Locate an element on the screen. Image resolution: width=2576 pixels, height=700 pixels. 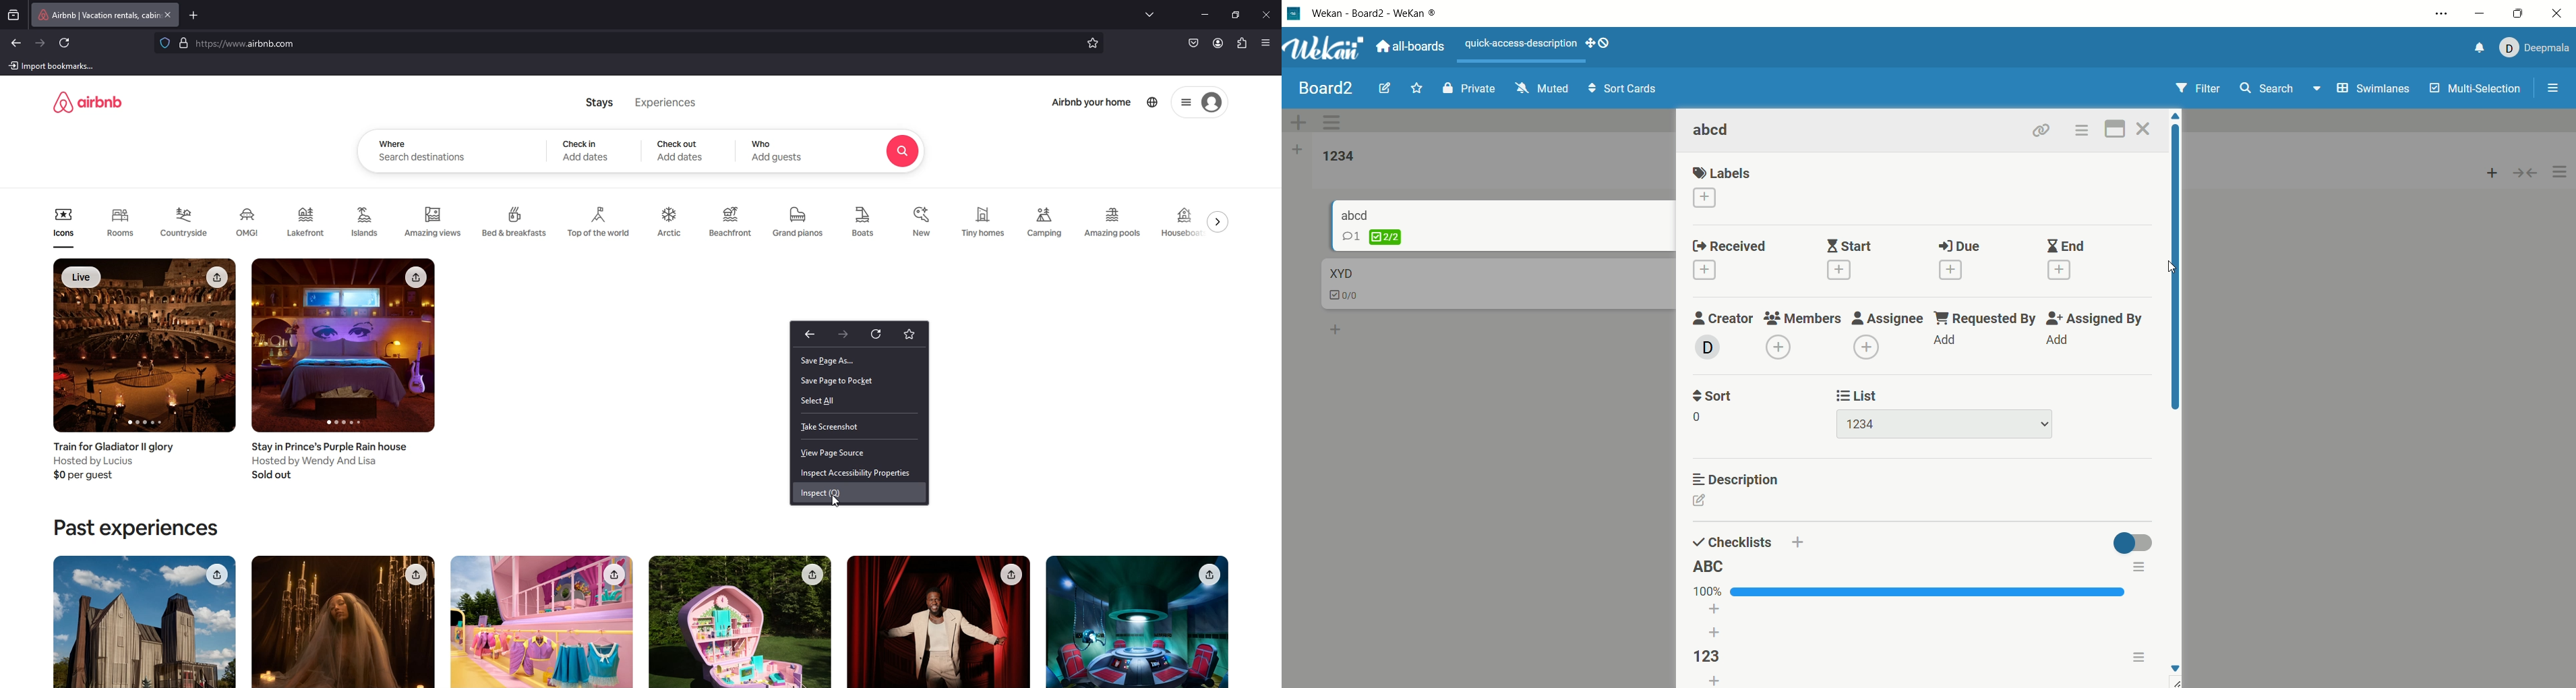
checklist is located at coordinates (1372, 237).